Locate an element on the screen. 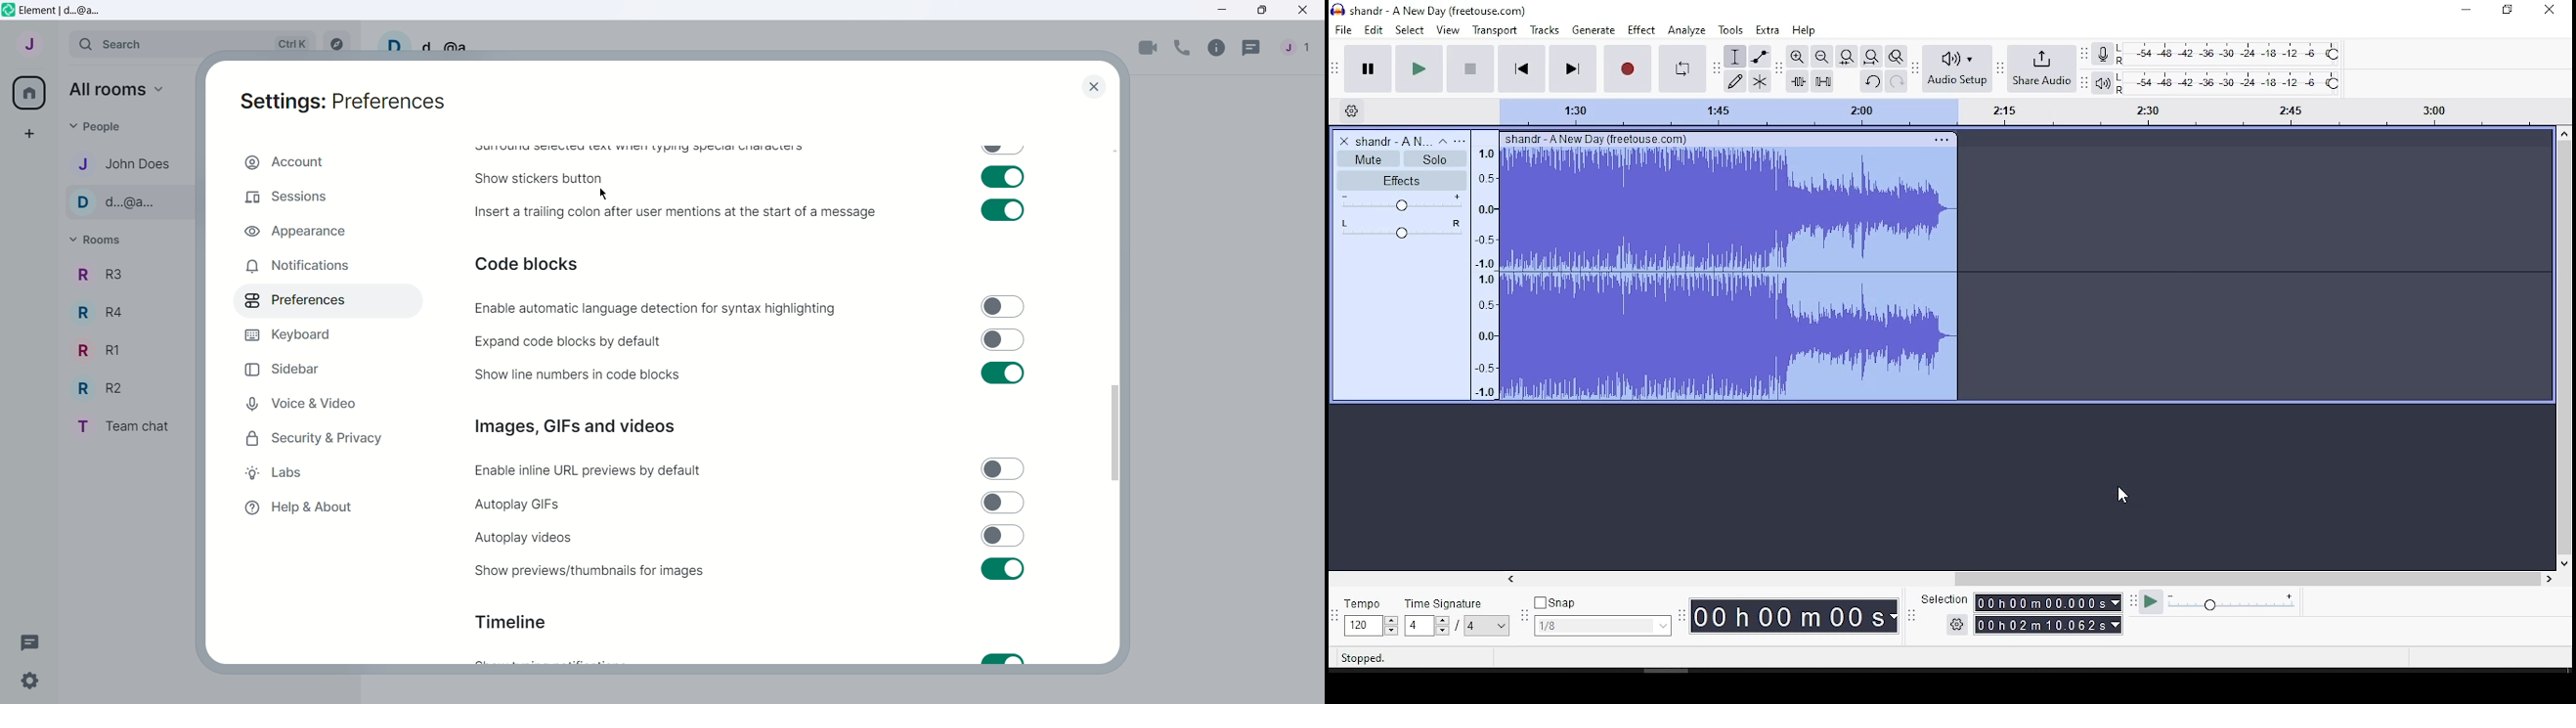 The height and width of the screenshot is (728, 2576). Cursor is located at coordinates (603, 195).